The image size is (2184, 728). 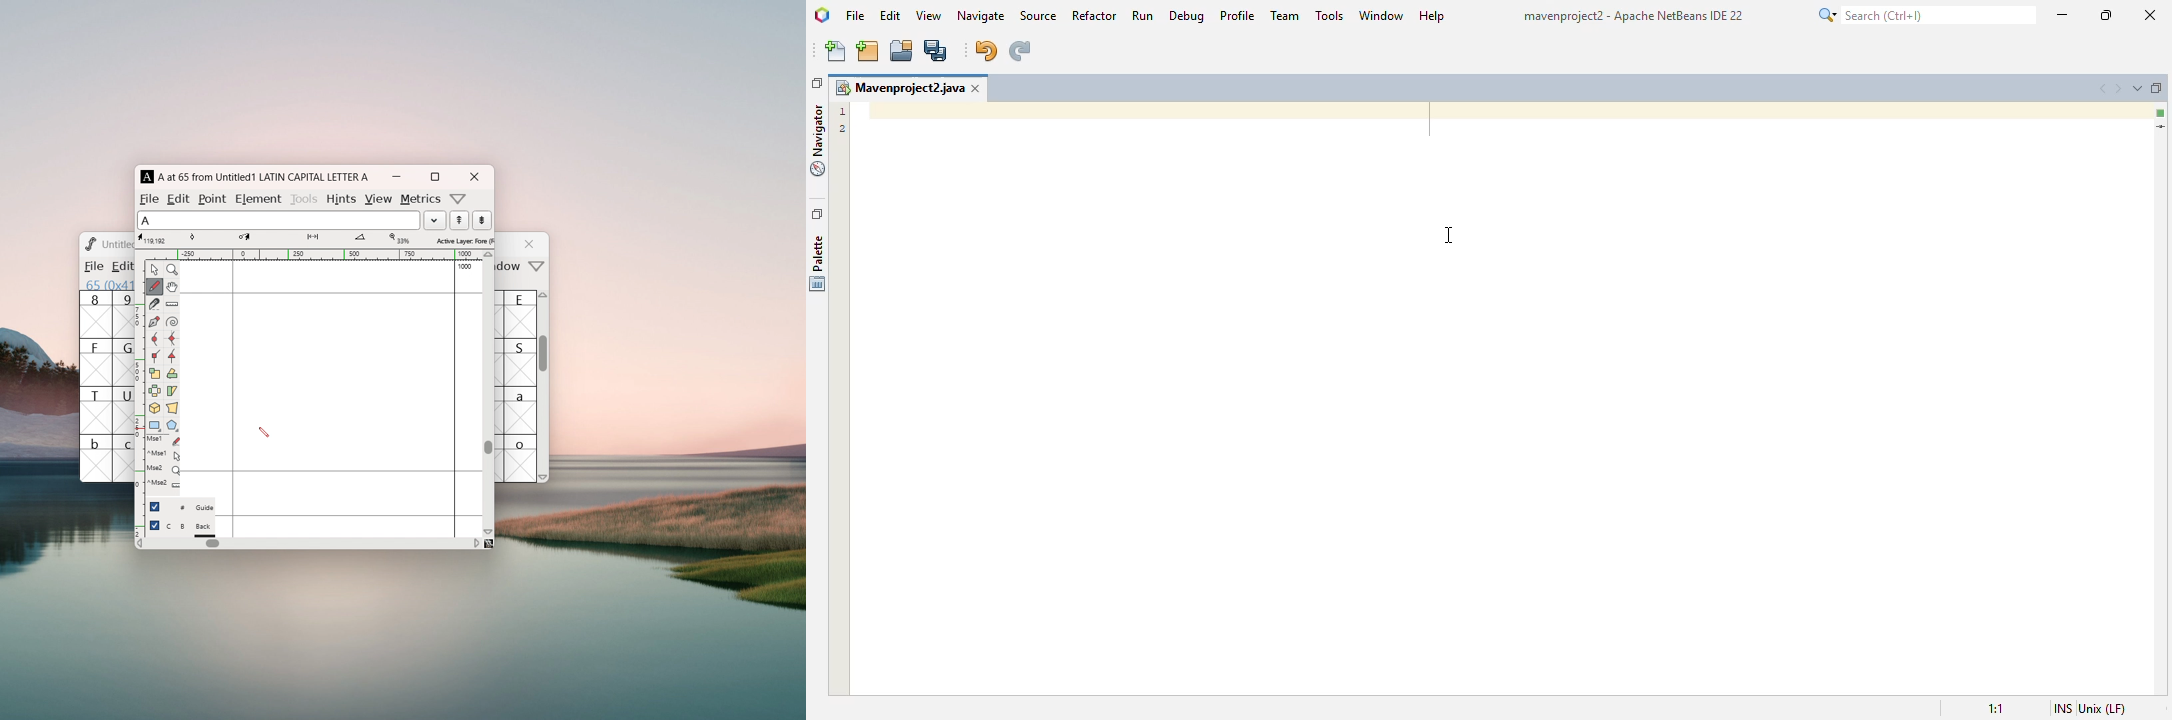 What do you see at coordinates (511, 267) in the screenshot?
I see `window` at bounding box center [511, 267].